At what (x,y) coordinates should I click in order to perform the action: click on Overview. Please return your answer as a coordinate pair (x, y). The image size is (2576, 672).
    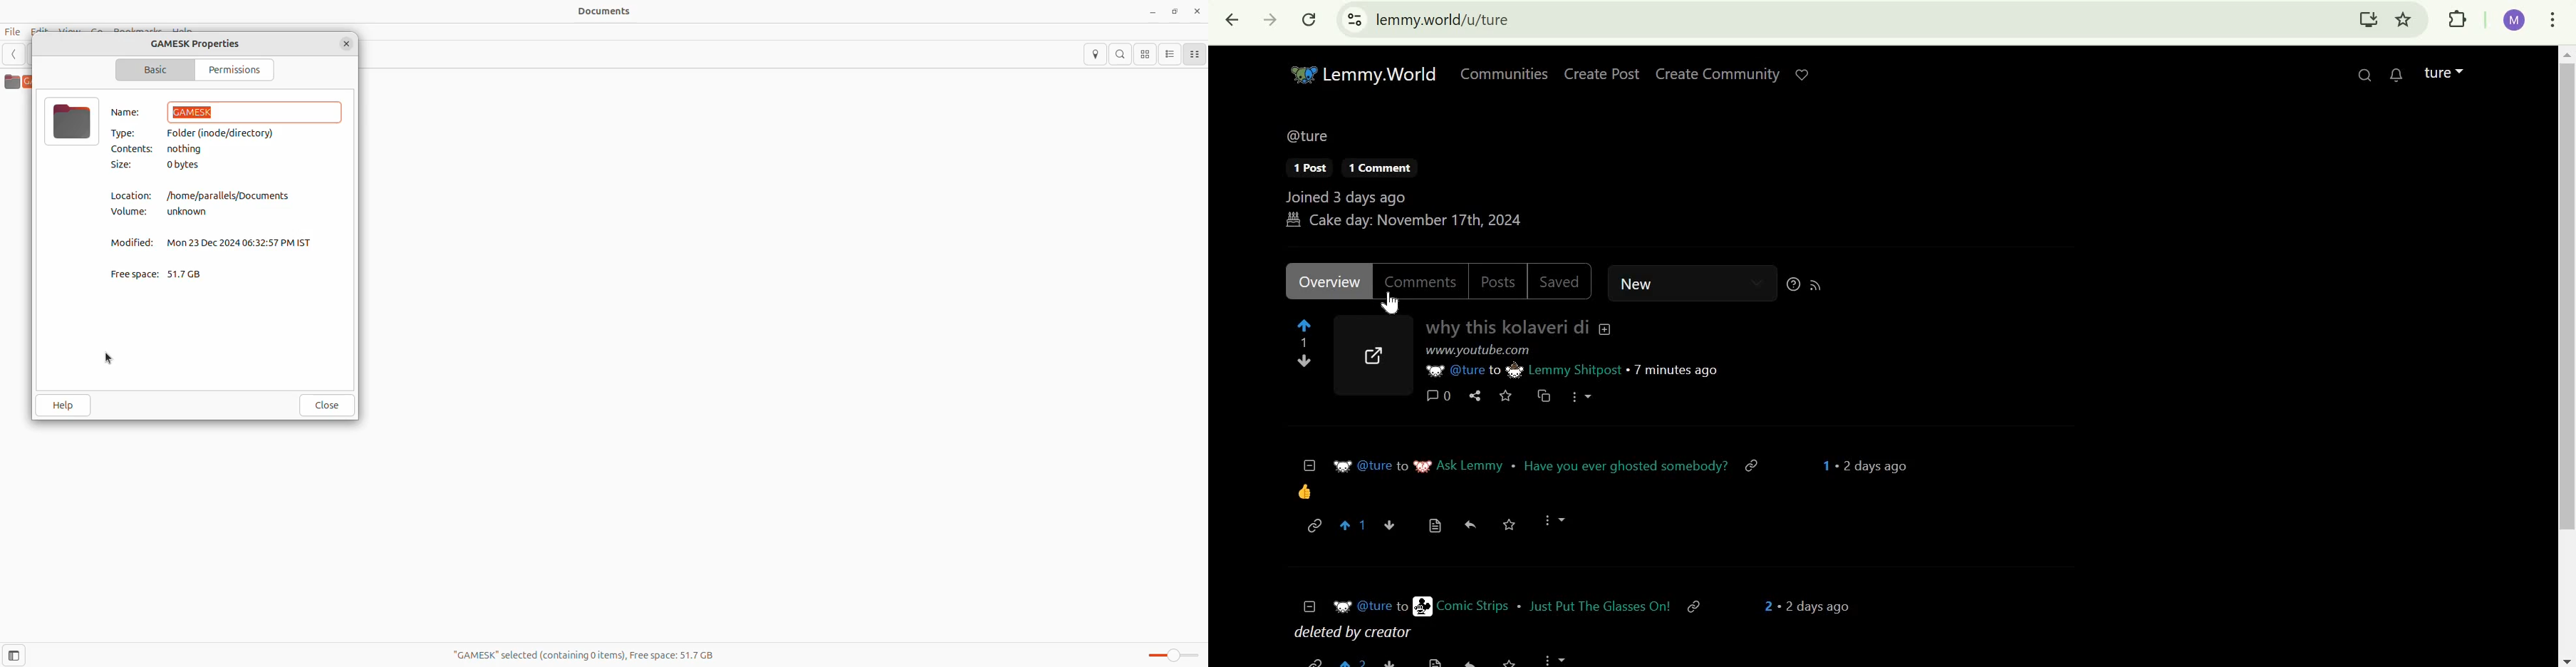
    Looking at the image, I should click on (1329, 283).